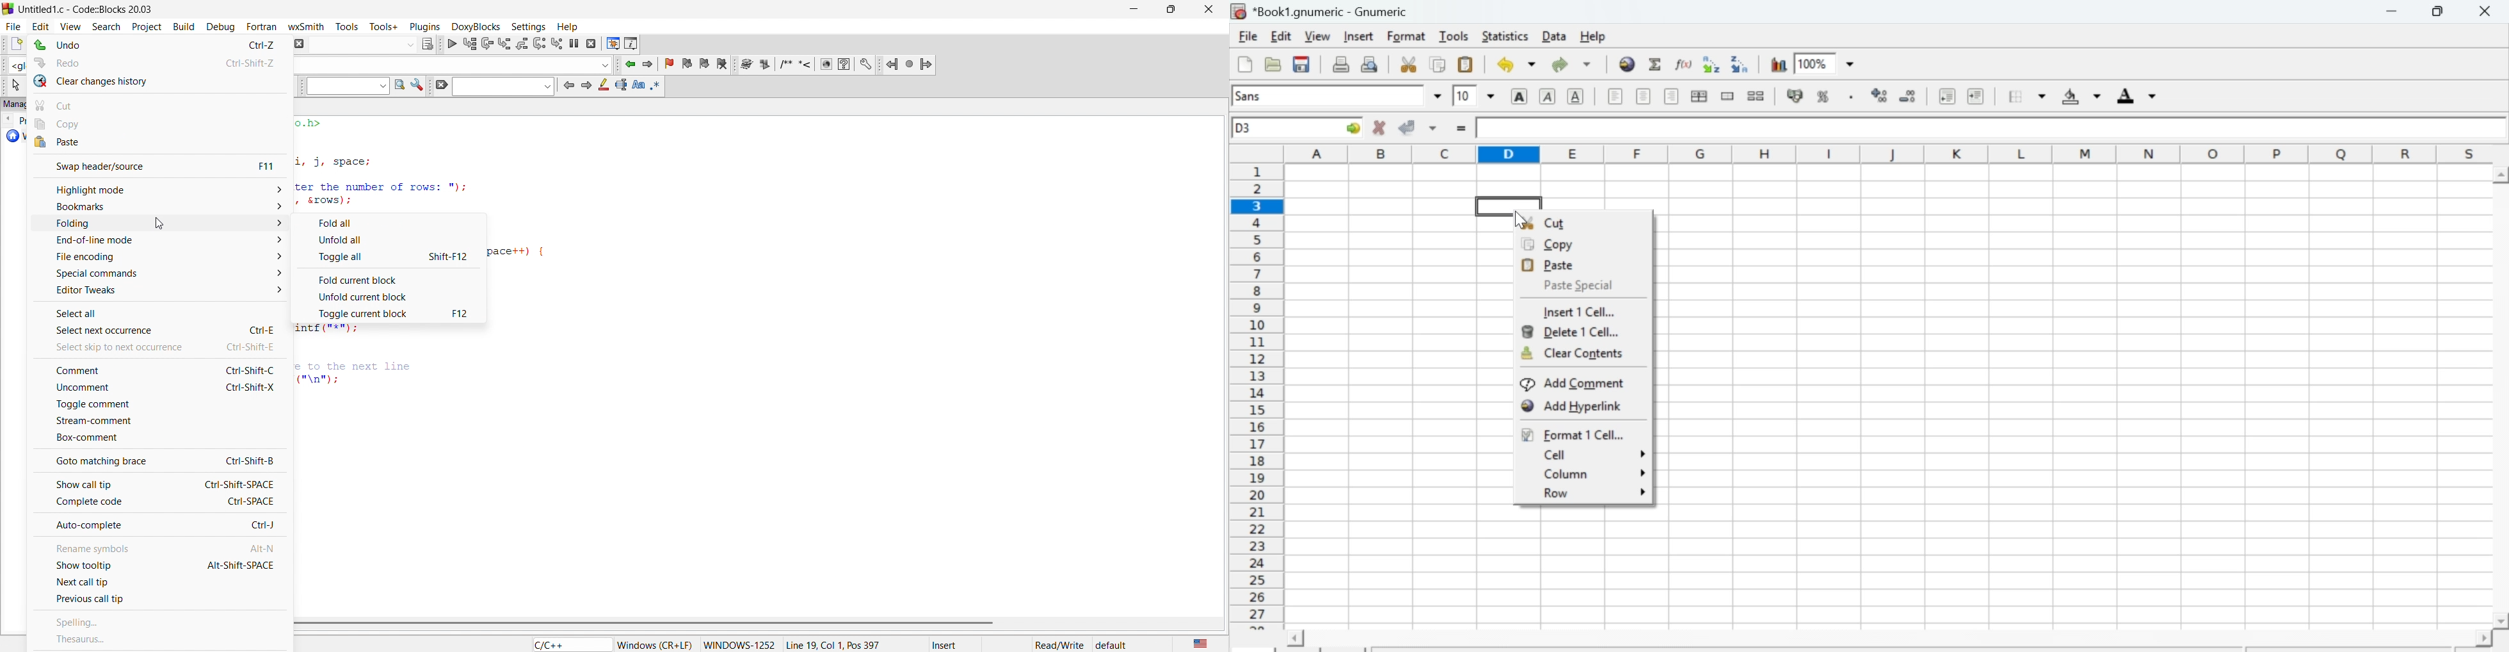 The height and width of the screenshot is (672, 2520). What do you see at coordinates (1293, 638) in the screenshot?
I see `scroll left` at bounding box center [1293, 638].